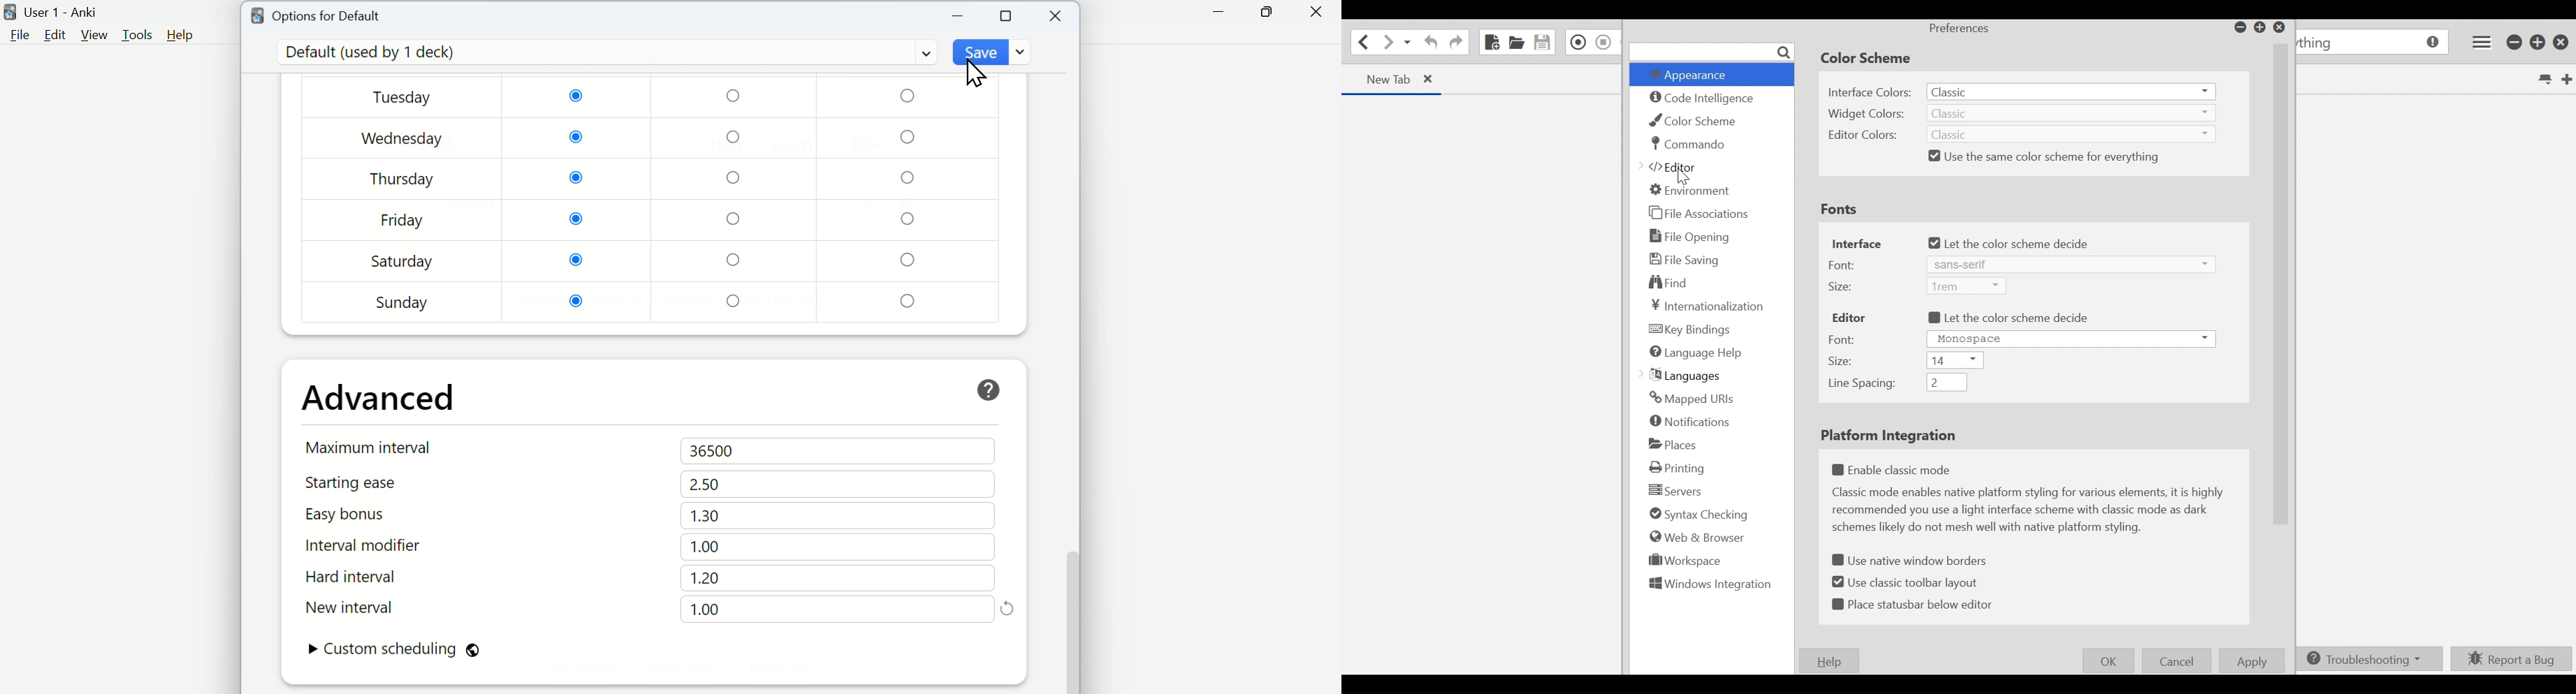  Describe the element at coordinates (94, 35) in the screenshot. I see `View` at that location.